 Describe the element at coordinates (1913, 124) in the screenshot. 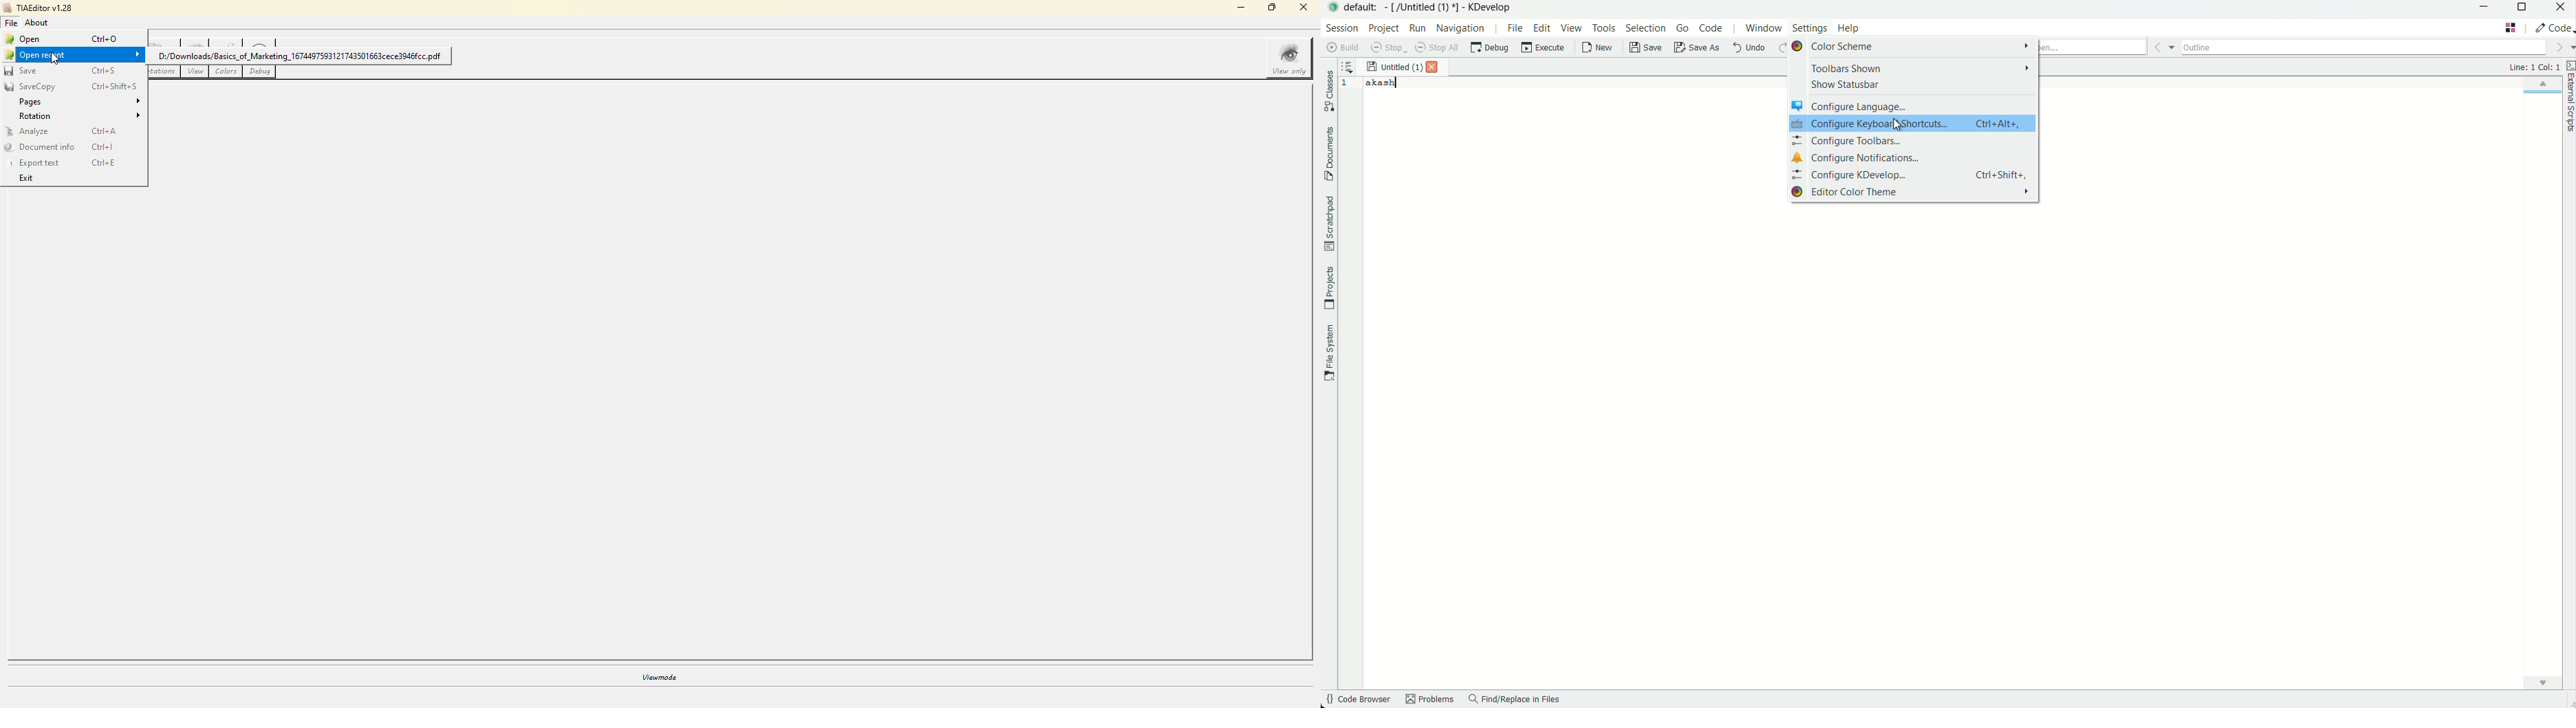

I see `configure keyboard shortcuts` at that location.